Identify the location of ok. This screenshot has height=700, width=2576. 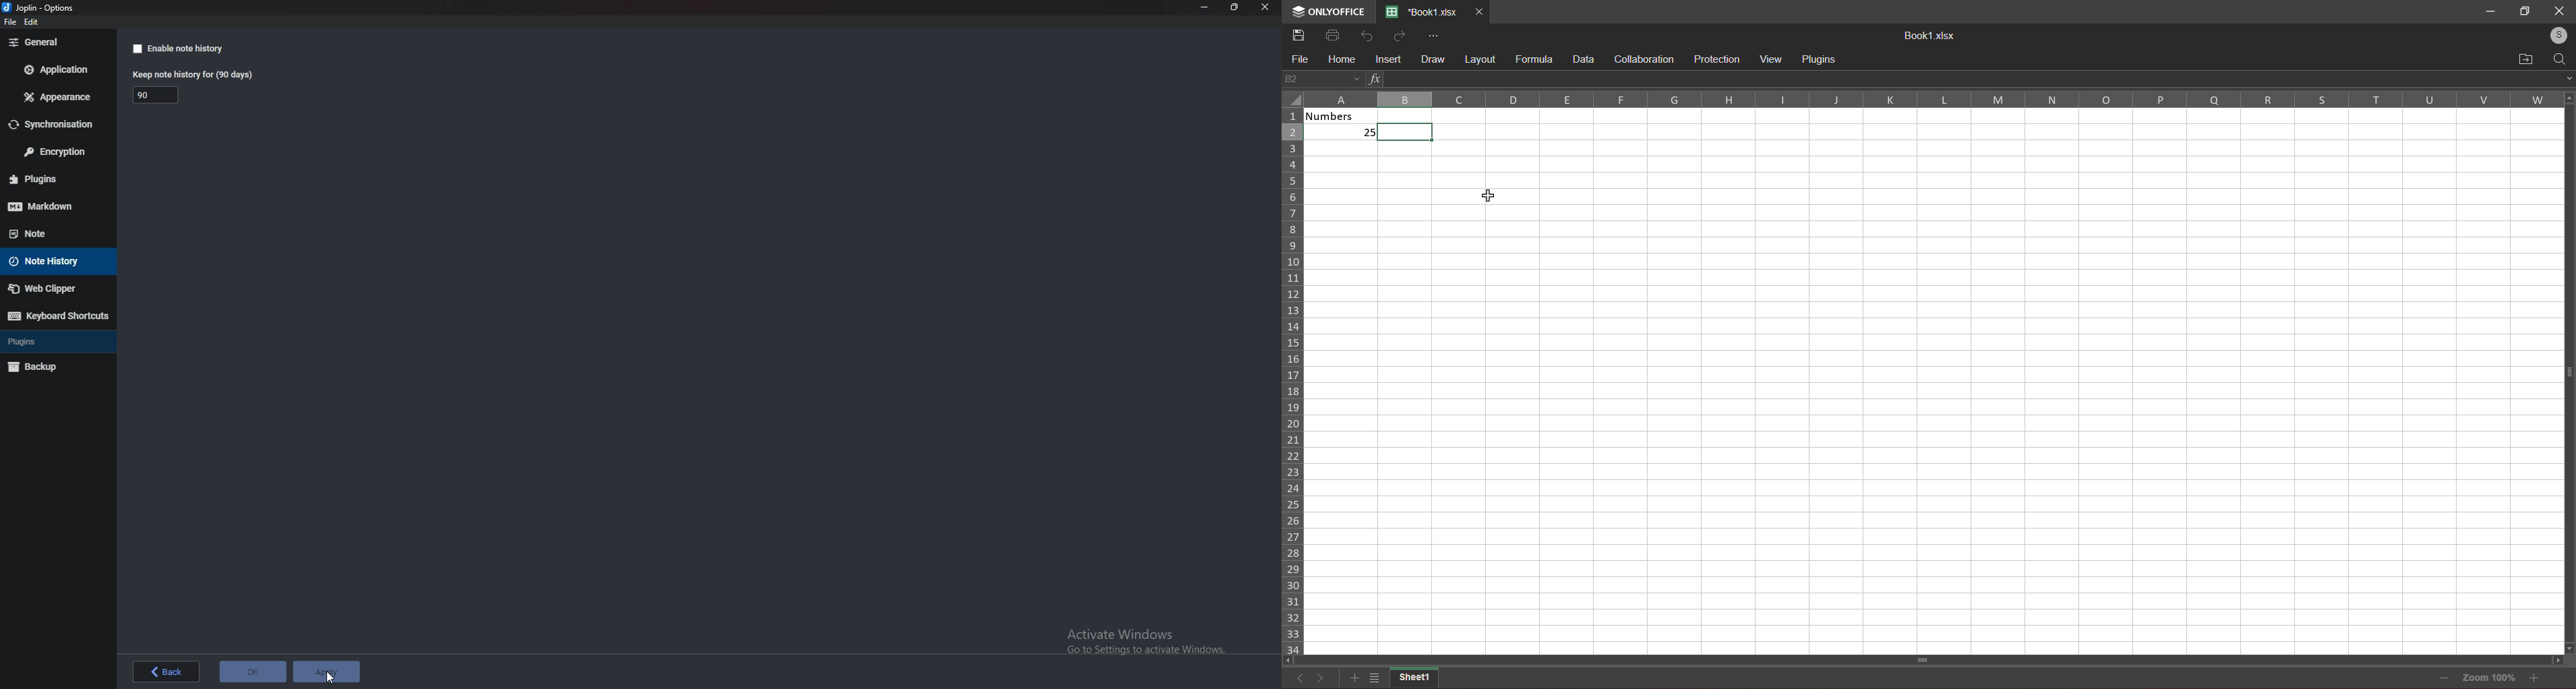
(254, 672).